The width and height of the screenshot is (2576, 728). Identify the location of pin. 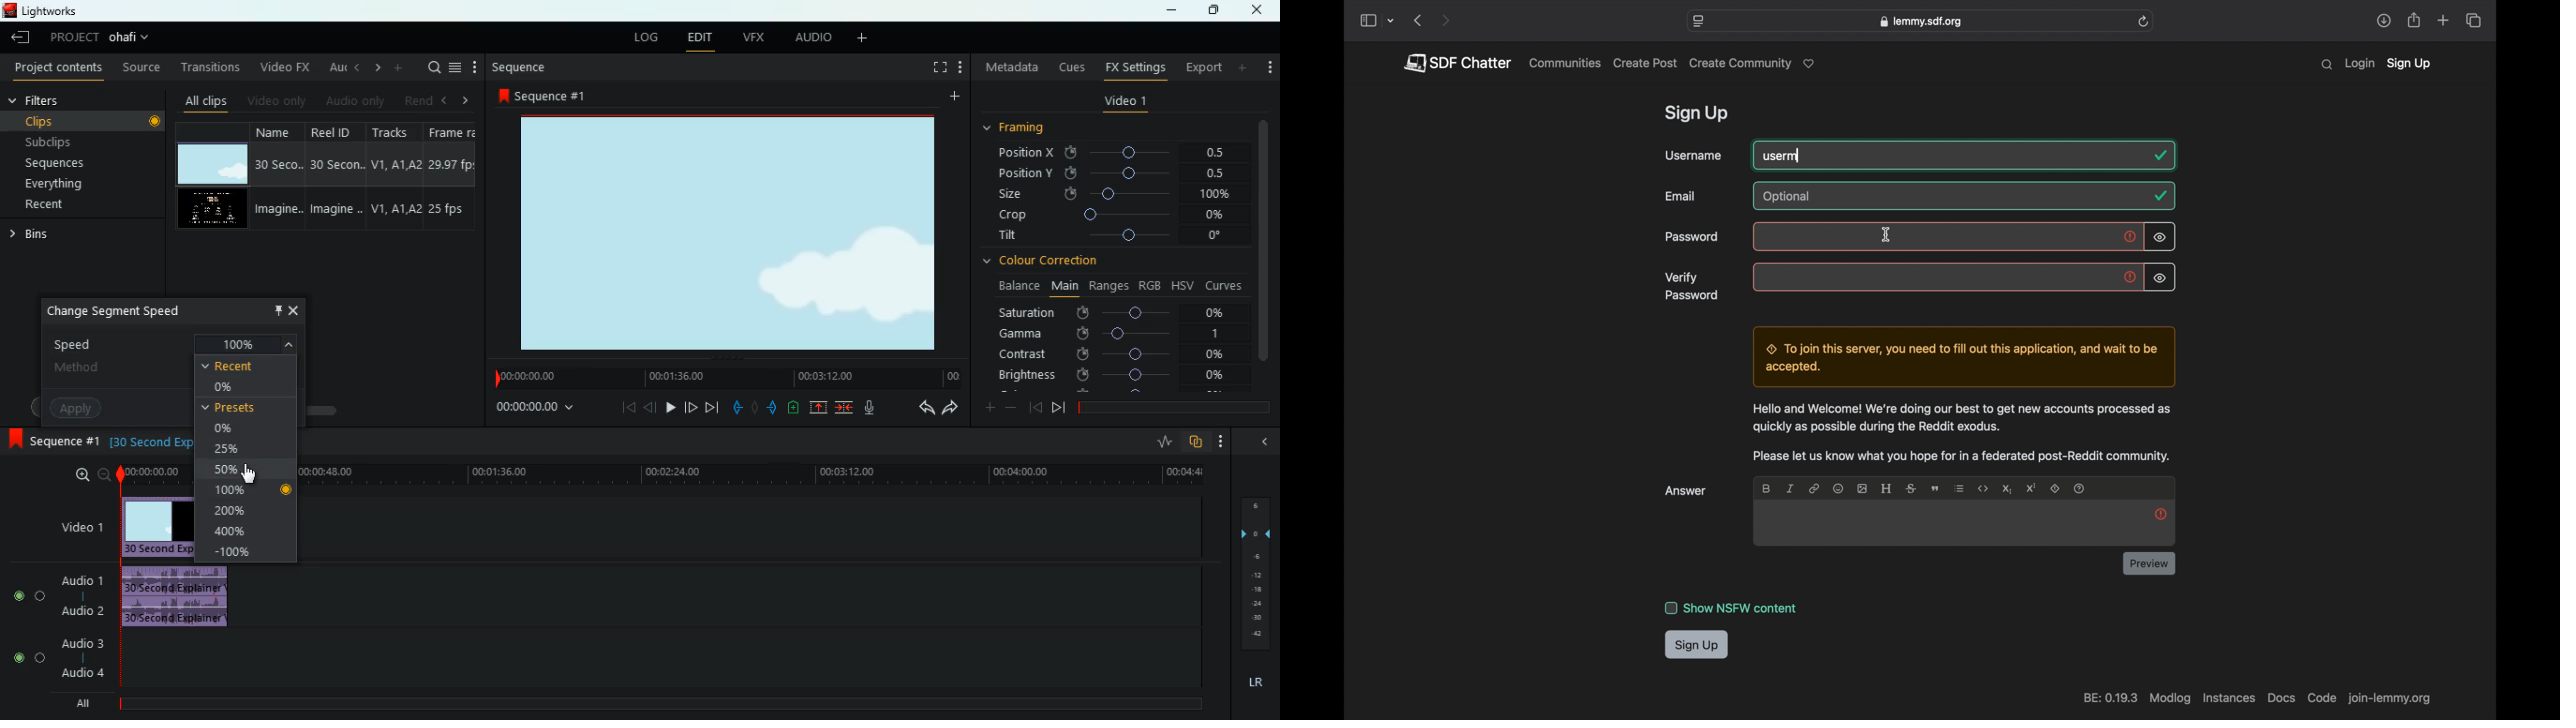
(275, 309).